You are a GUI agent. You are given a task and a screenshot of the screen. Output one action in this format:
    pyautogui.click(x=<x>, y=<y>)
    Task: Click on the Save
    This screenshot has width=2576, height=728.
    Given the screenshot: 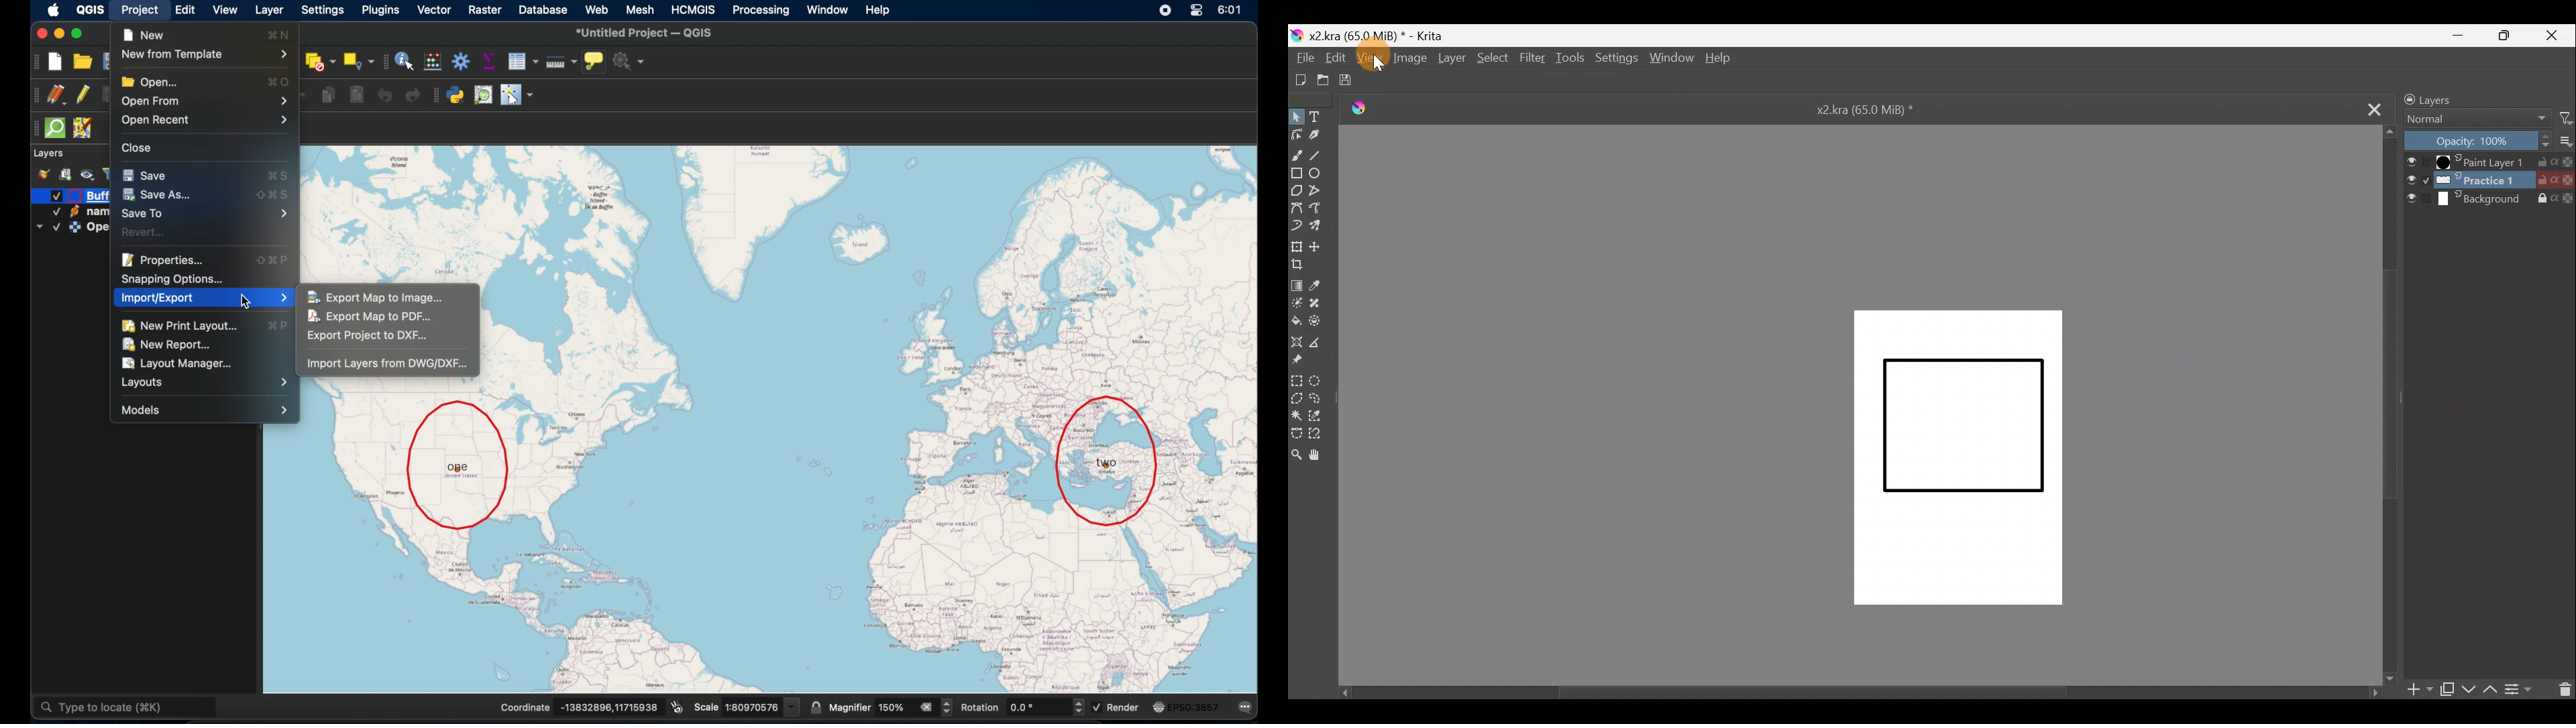 What is the action you would take?
    pyautogui.click(x=1350, y=80)
    